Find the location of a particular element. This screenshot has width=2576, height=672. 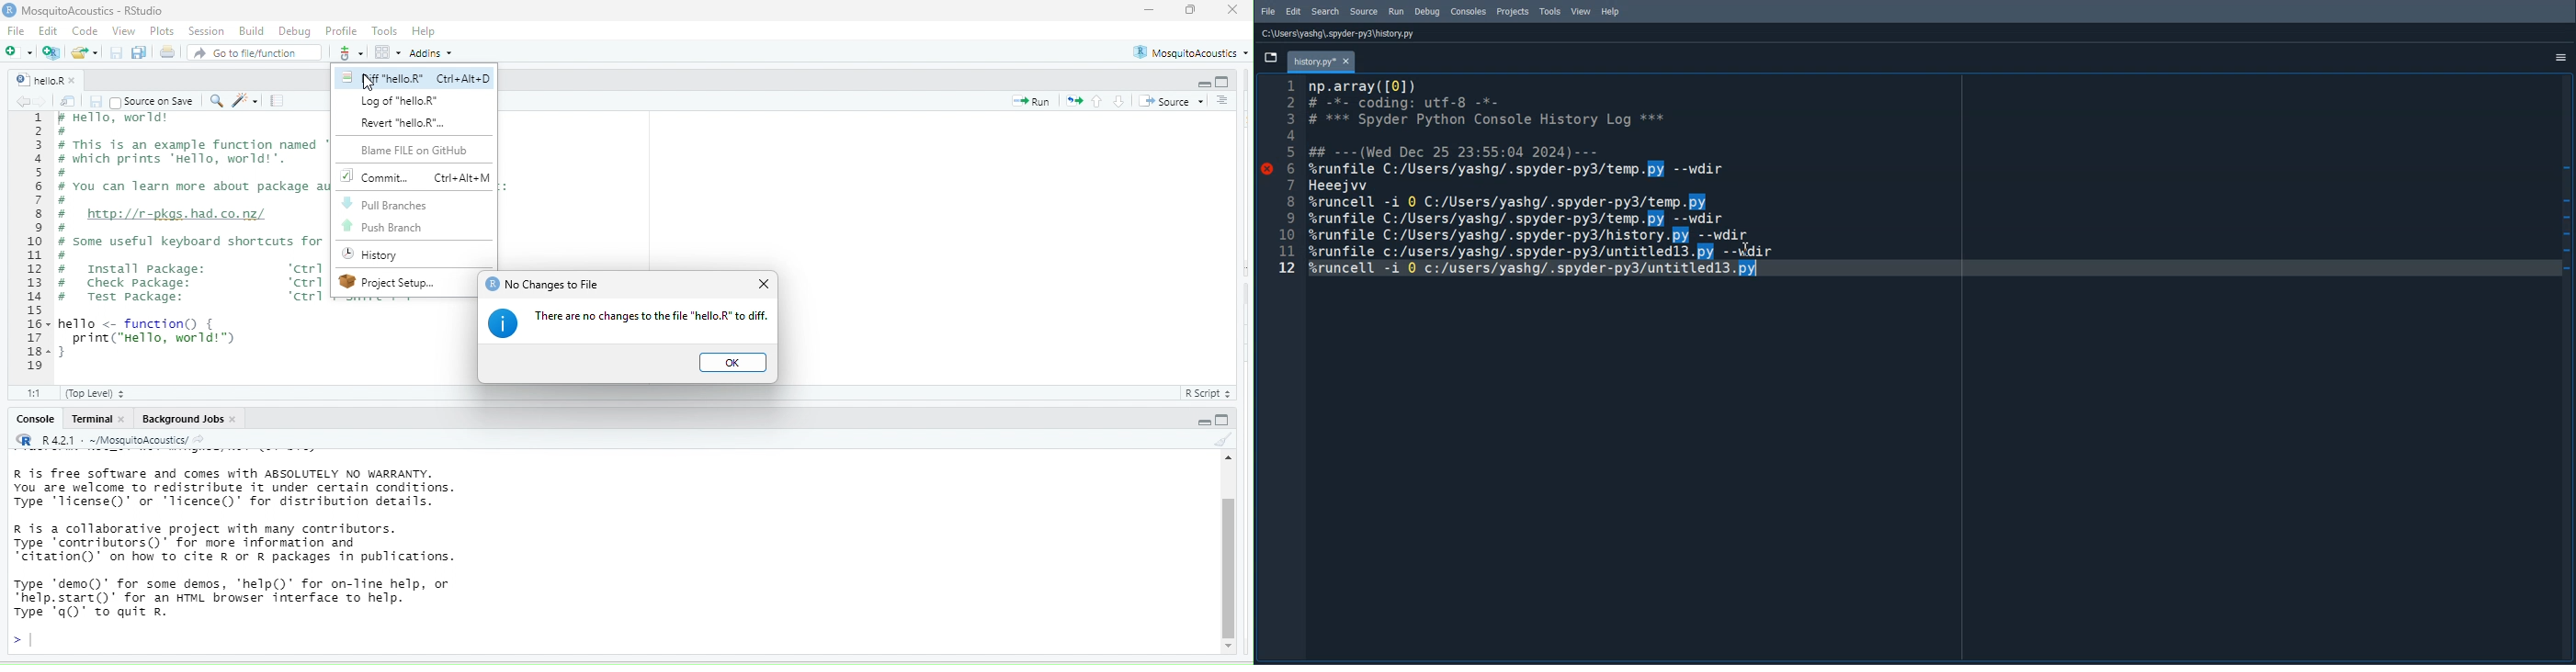

git is located at coordinates (349, 52).